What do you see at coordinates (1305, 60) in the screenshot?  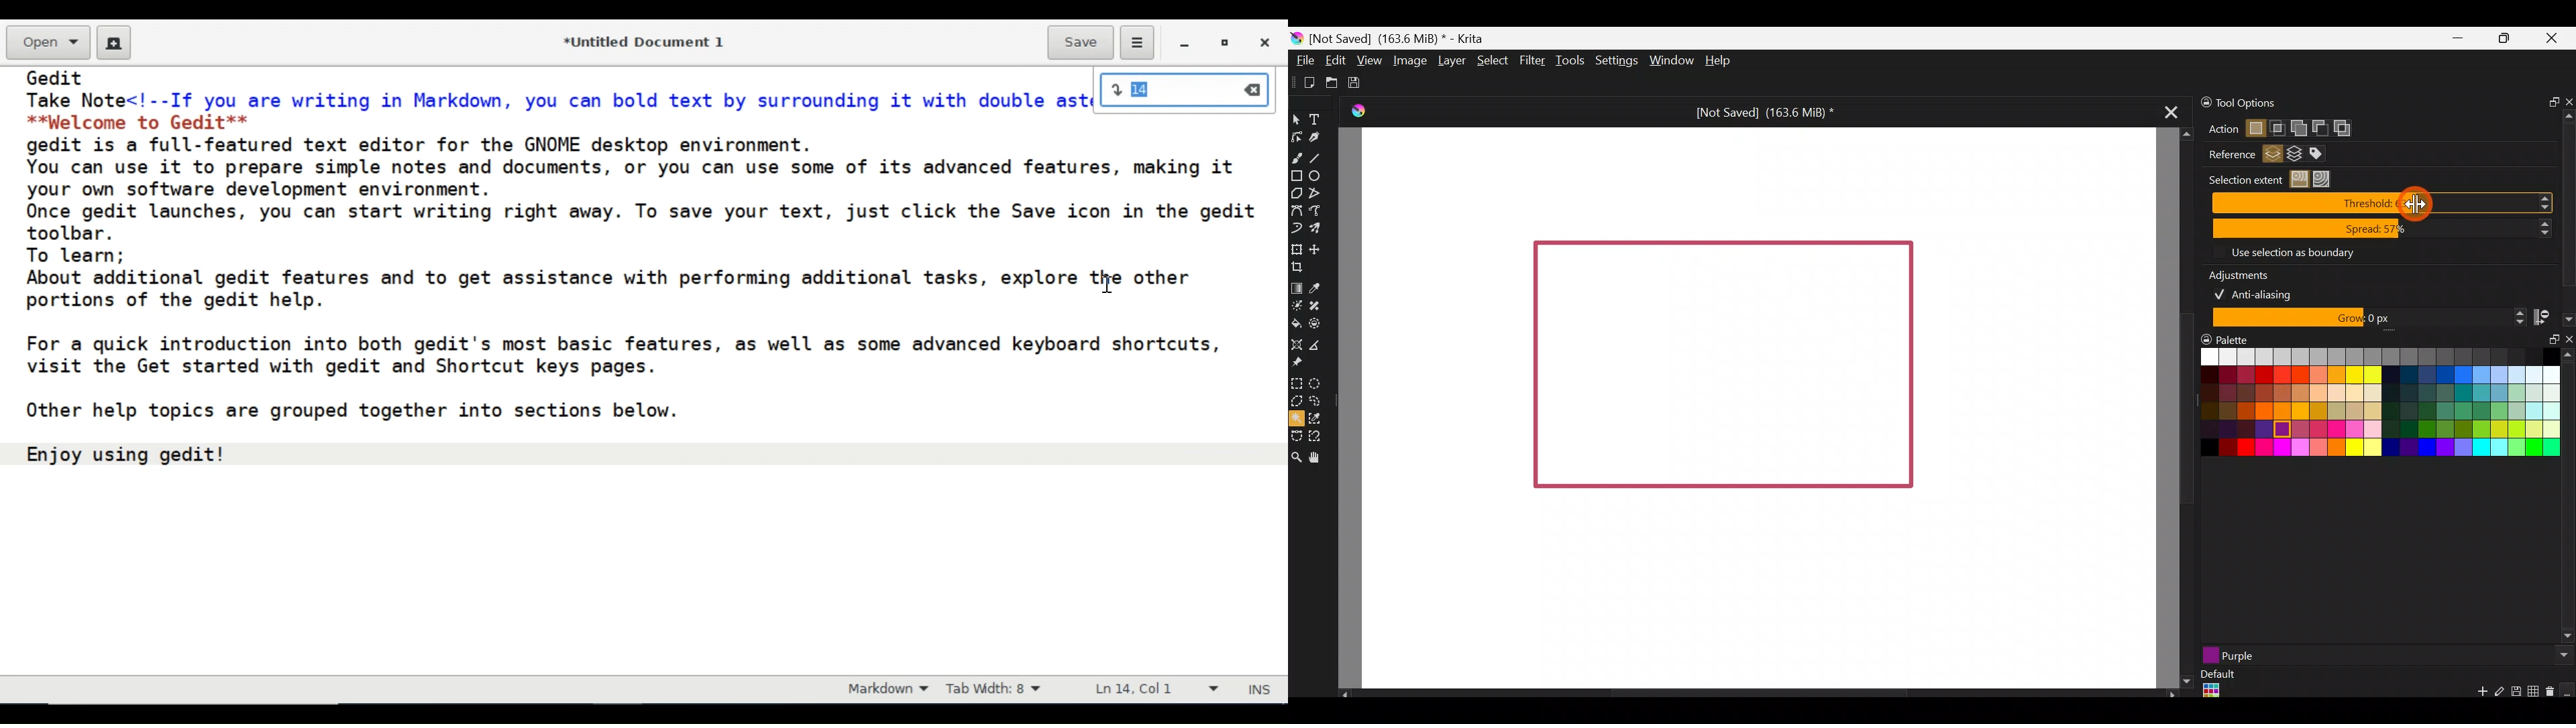 I see `File` at bounding box center [1305, 60].